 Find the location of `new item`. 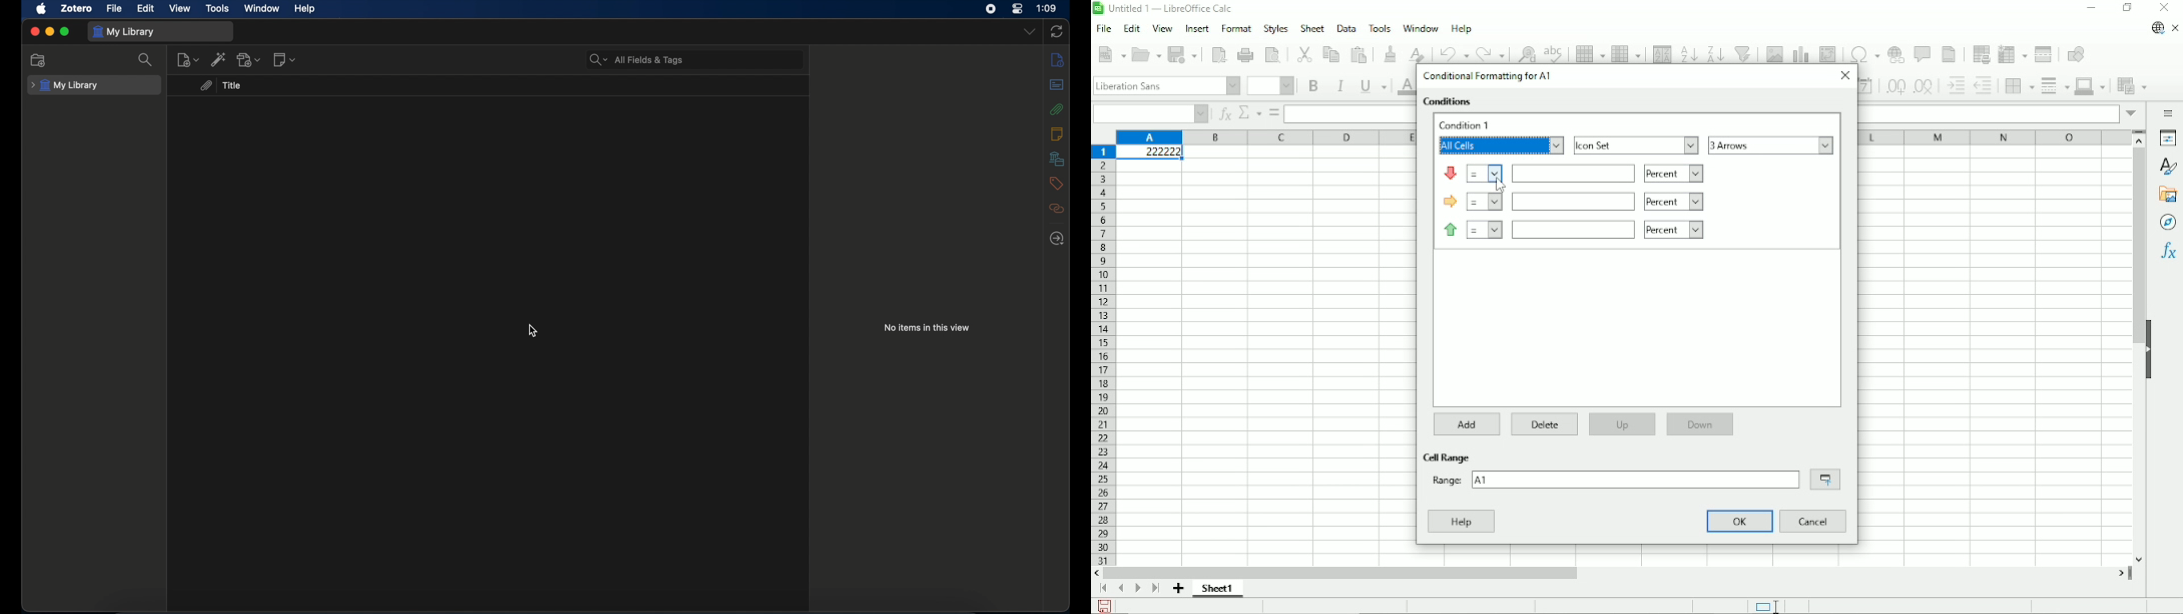

new item is located at coordinates (188, 60).